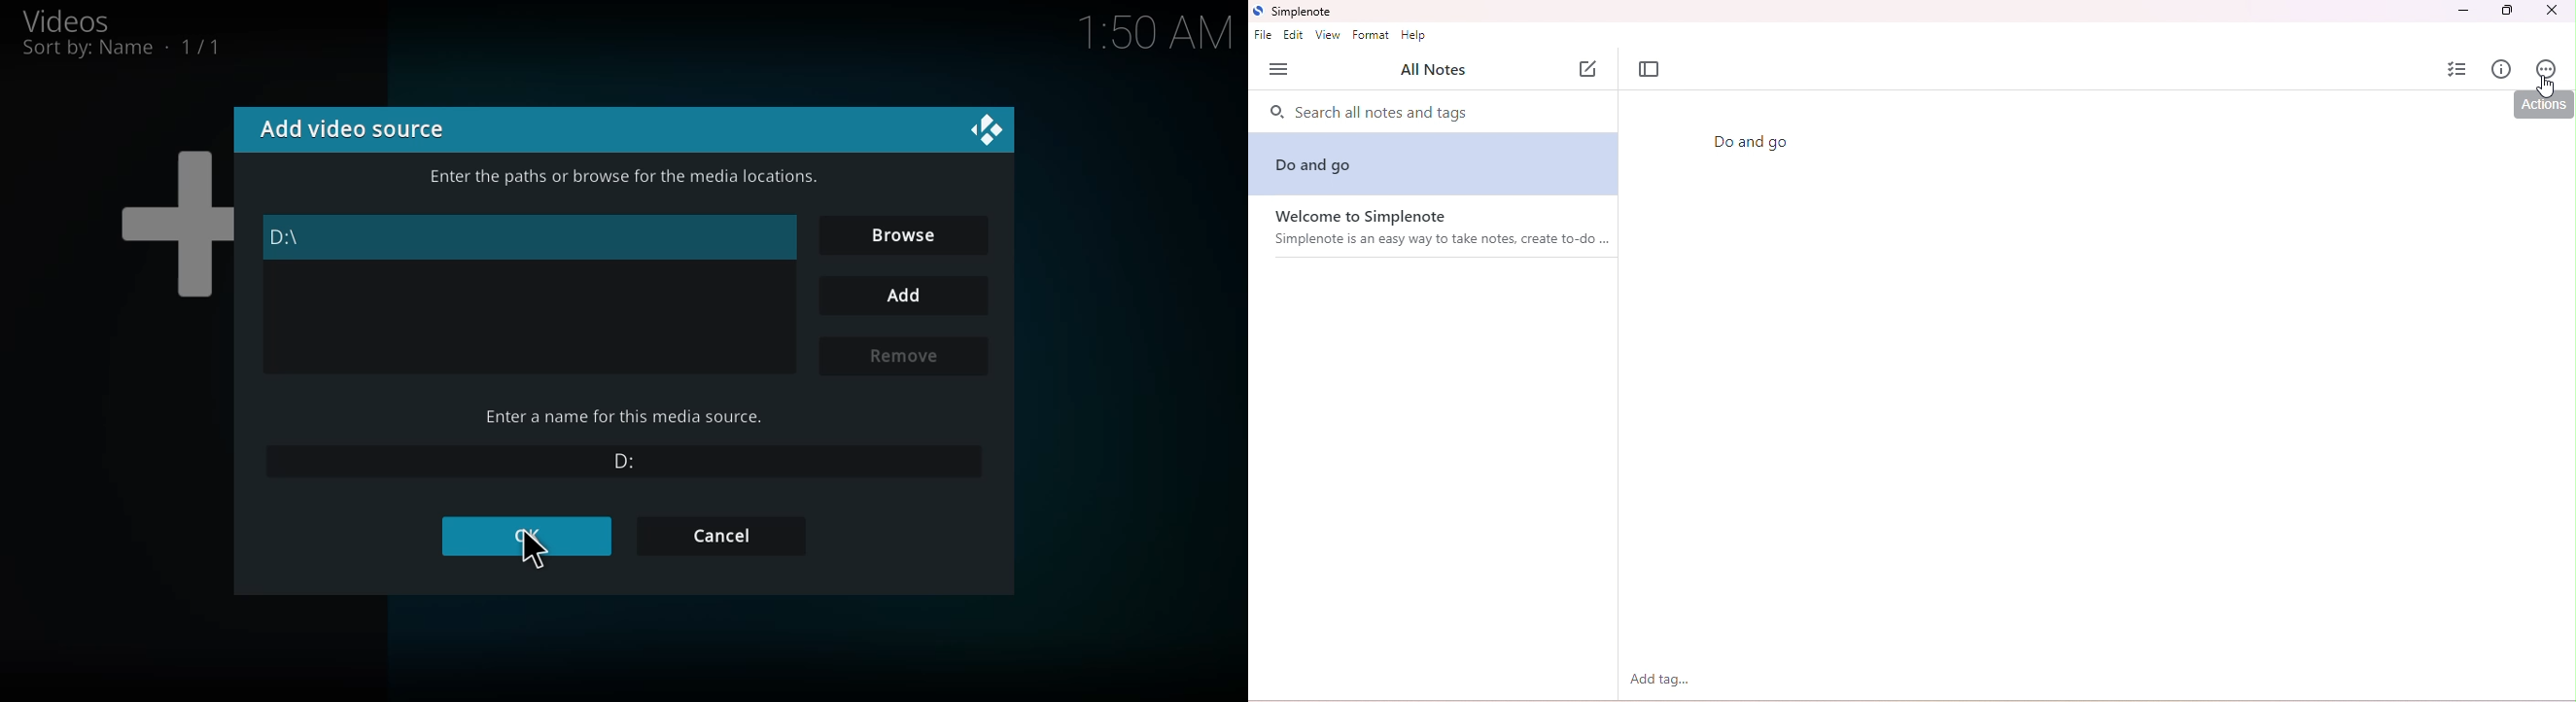  Describe the element at coordinates (726, 535) in the screenshot. I see `ancel` at that location.